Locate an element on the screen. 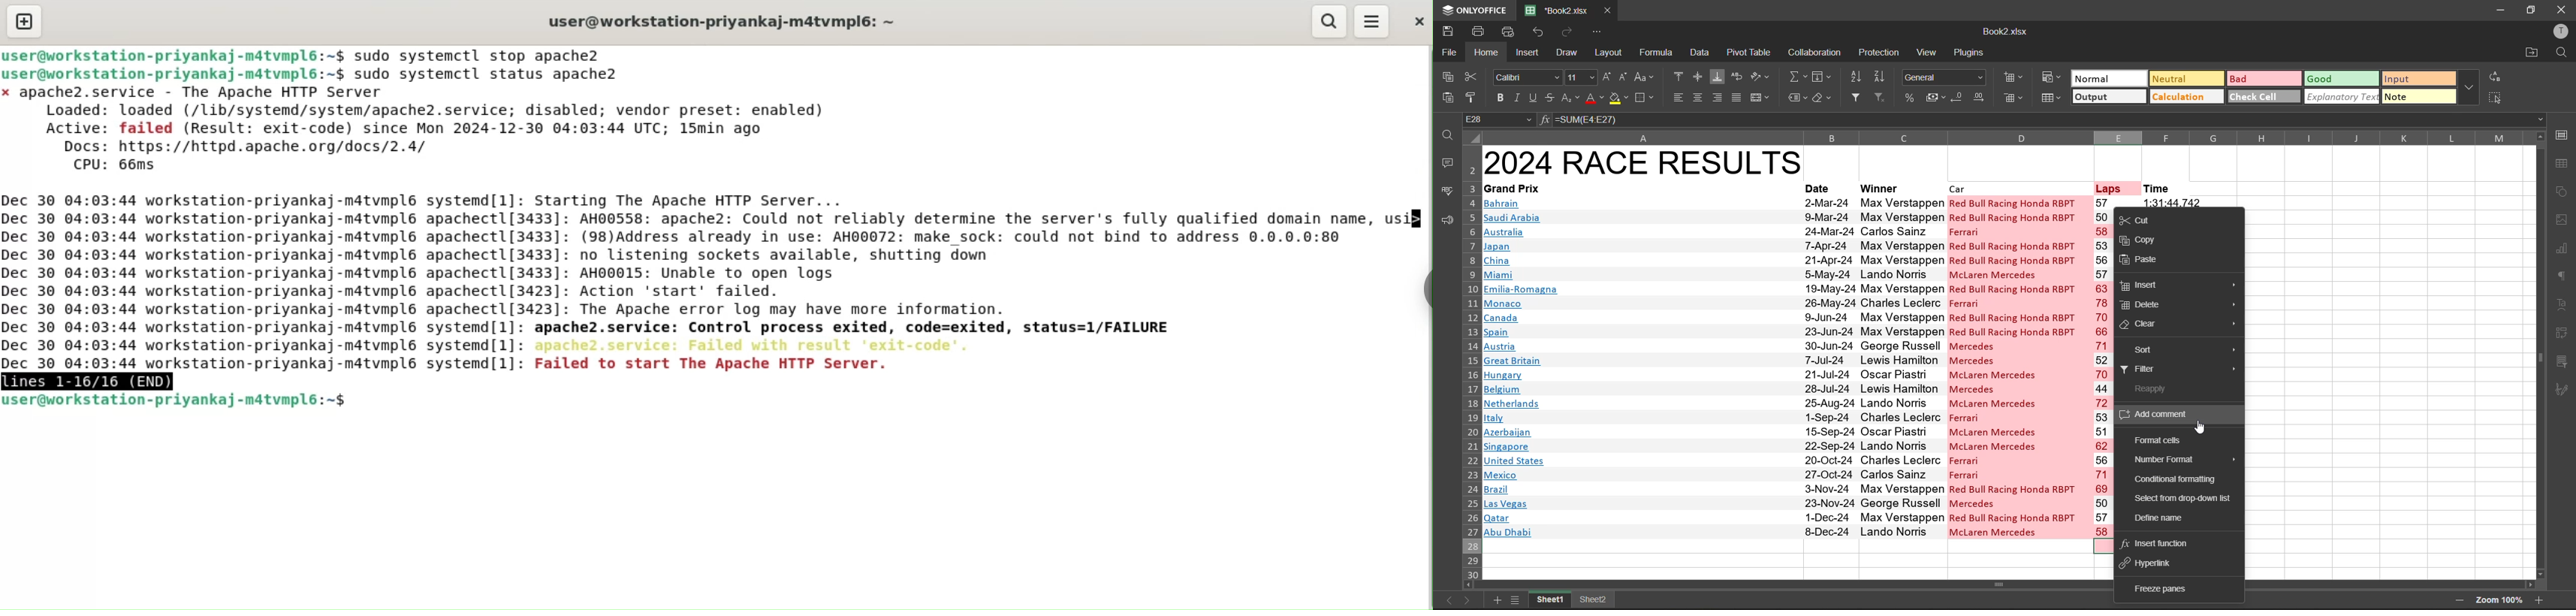 The width and height of the screenshot is (2576, 616). view is located at coordinates (1929, 53).